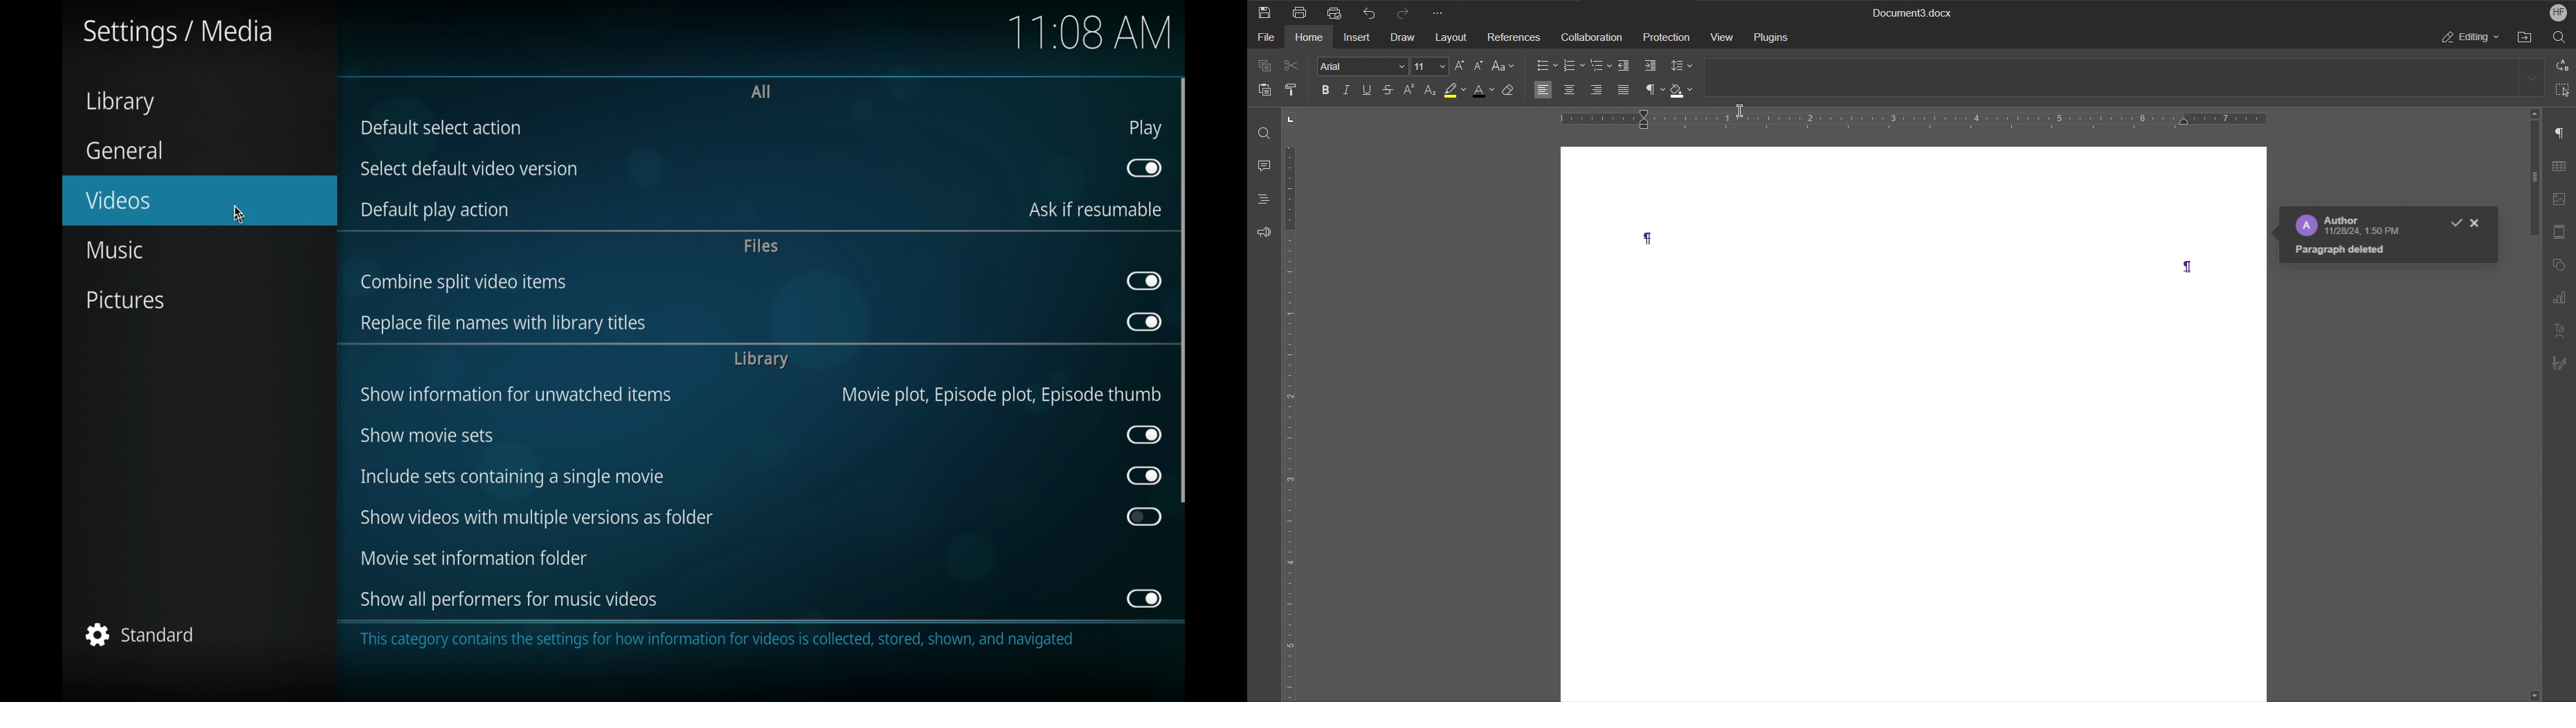 Image resolution: width=2576 pixels, height=728 pixels. I want to click on show movie sets, so click(429, 436).